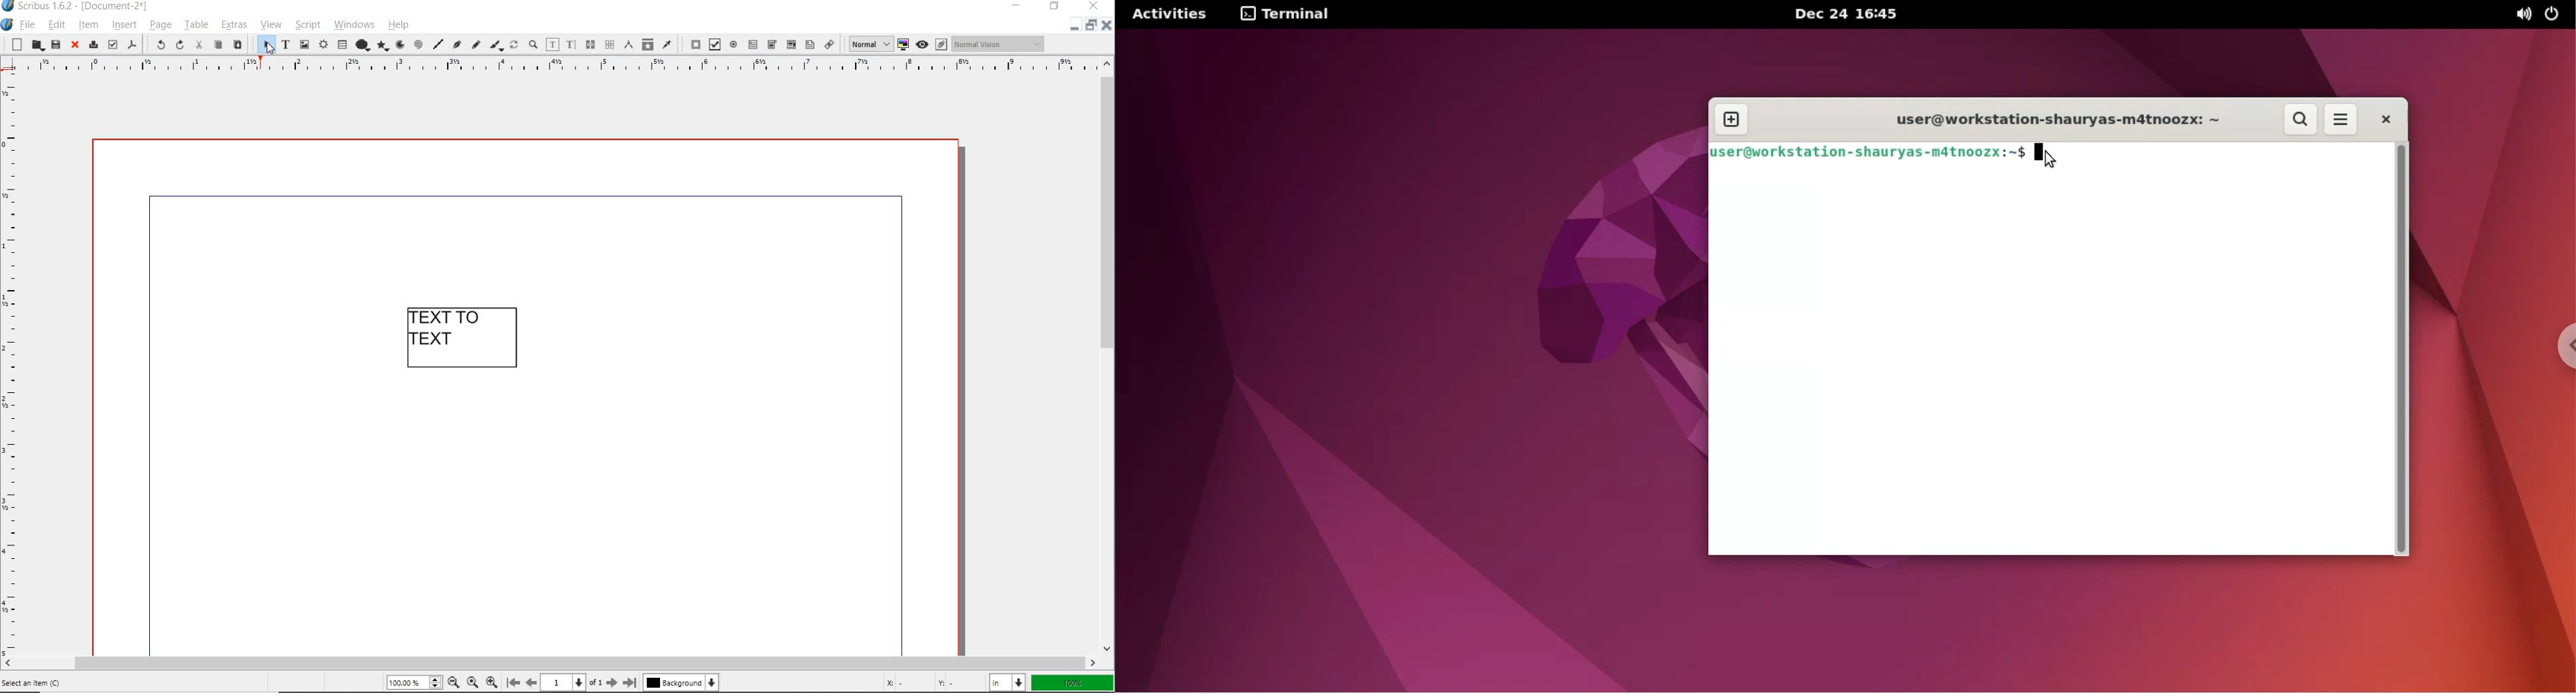 Image resolution: width=2576 pixels, height=700 pixels. I want to click on render frame, so click(323, 45).